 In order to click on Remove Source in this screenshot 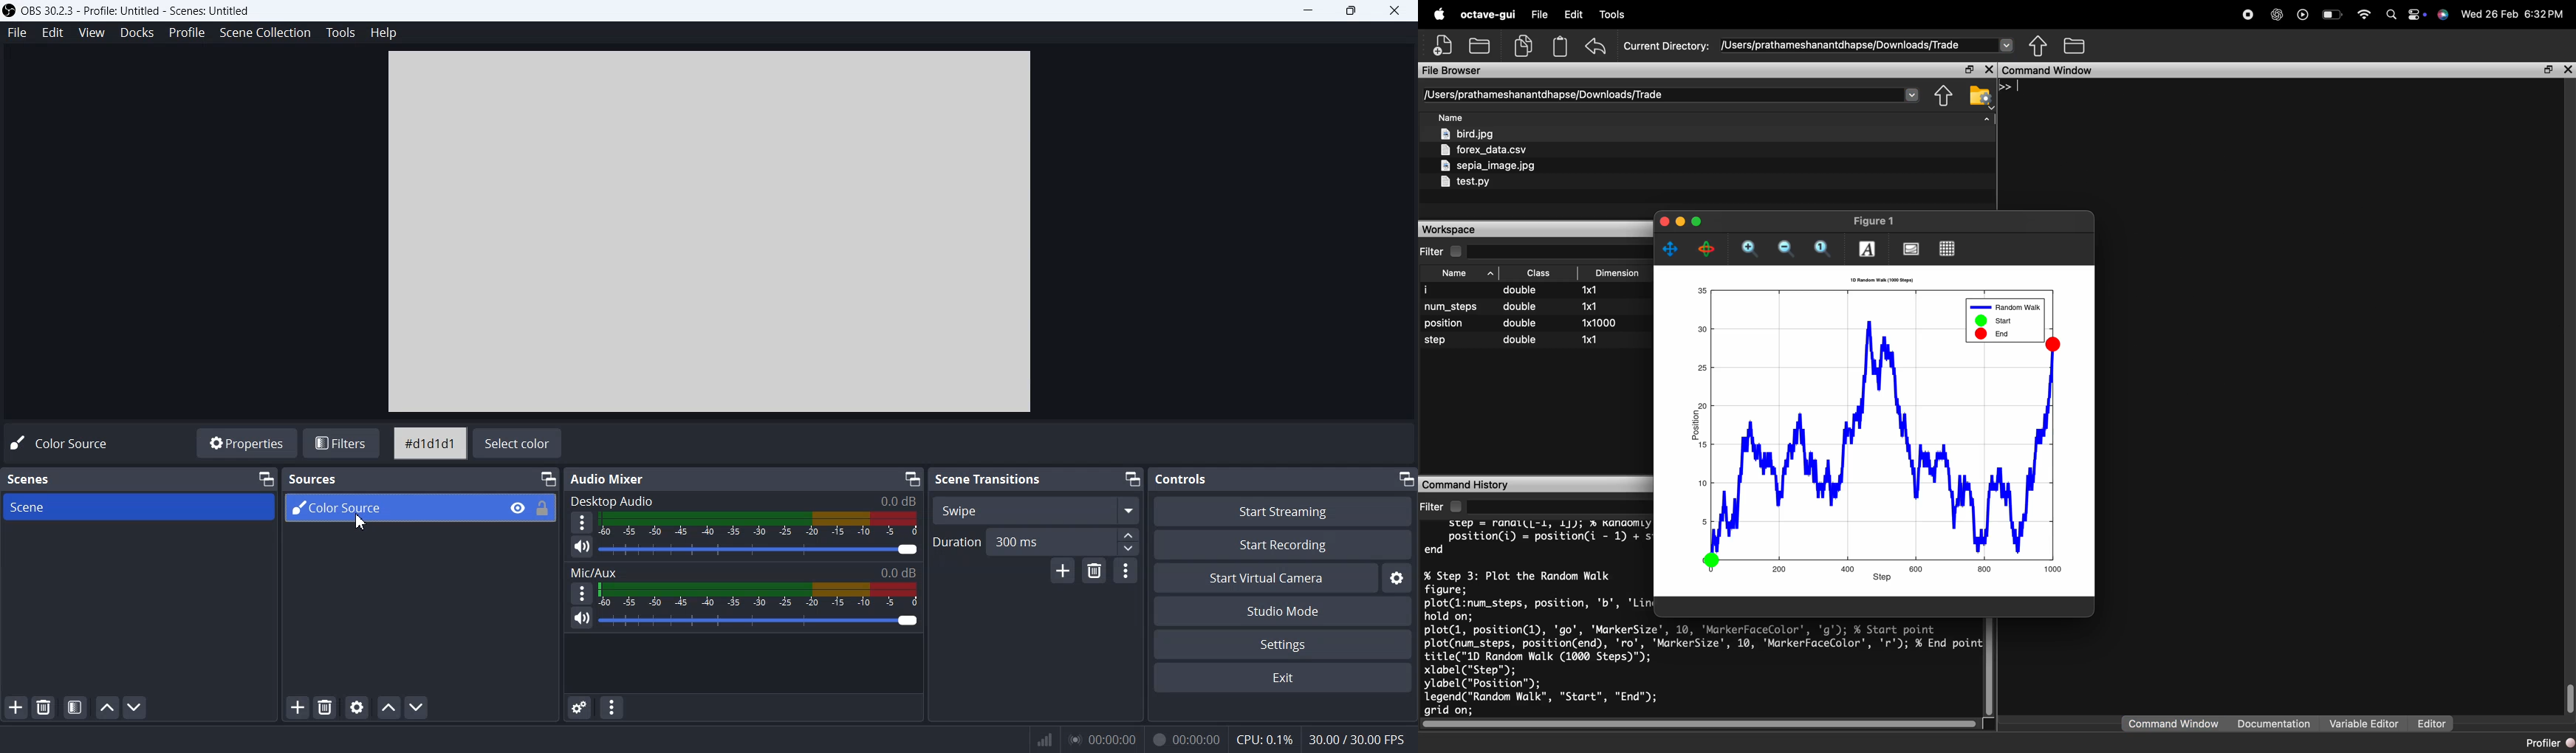, I will do `click(325, 707)`.